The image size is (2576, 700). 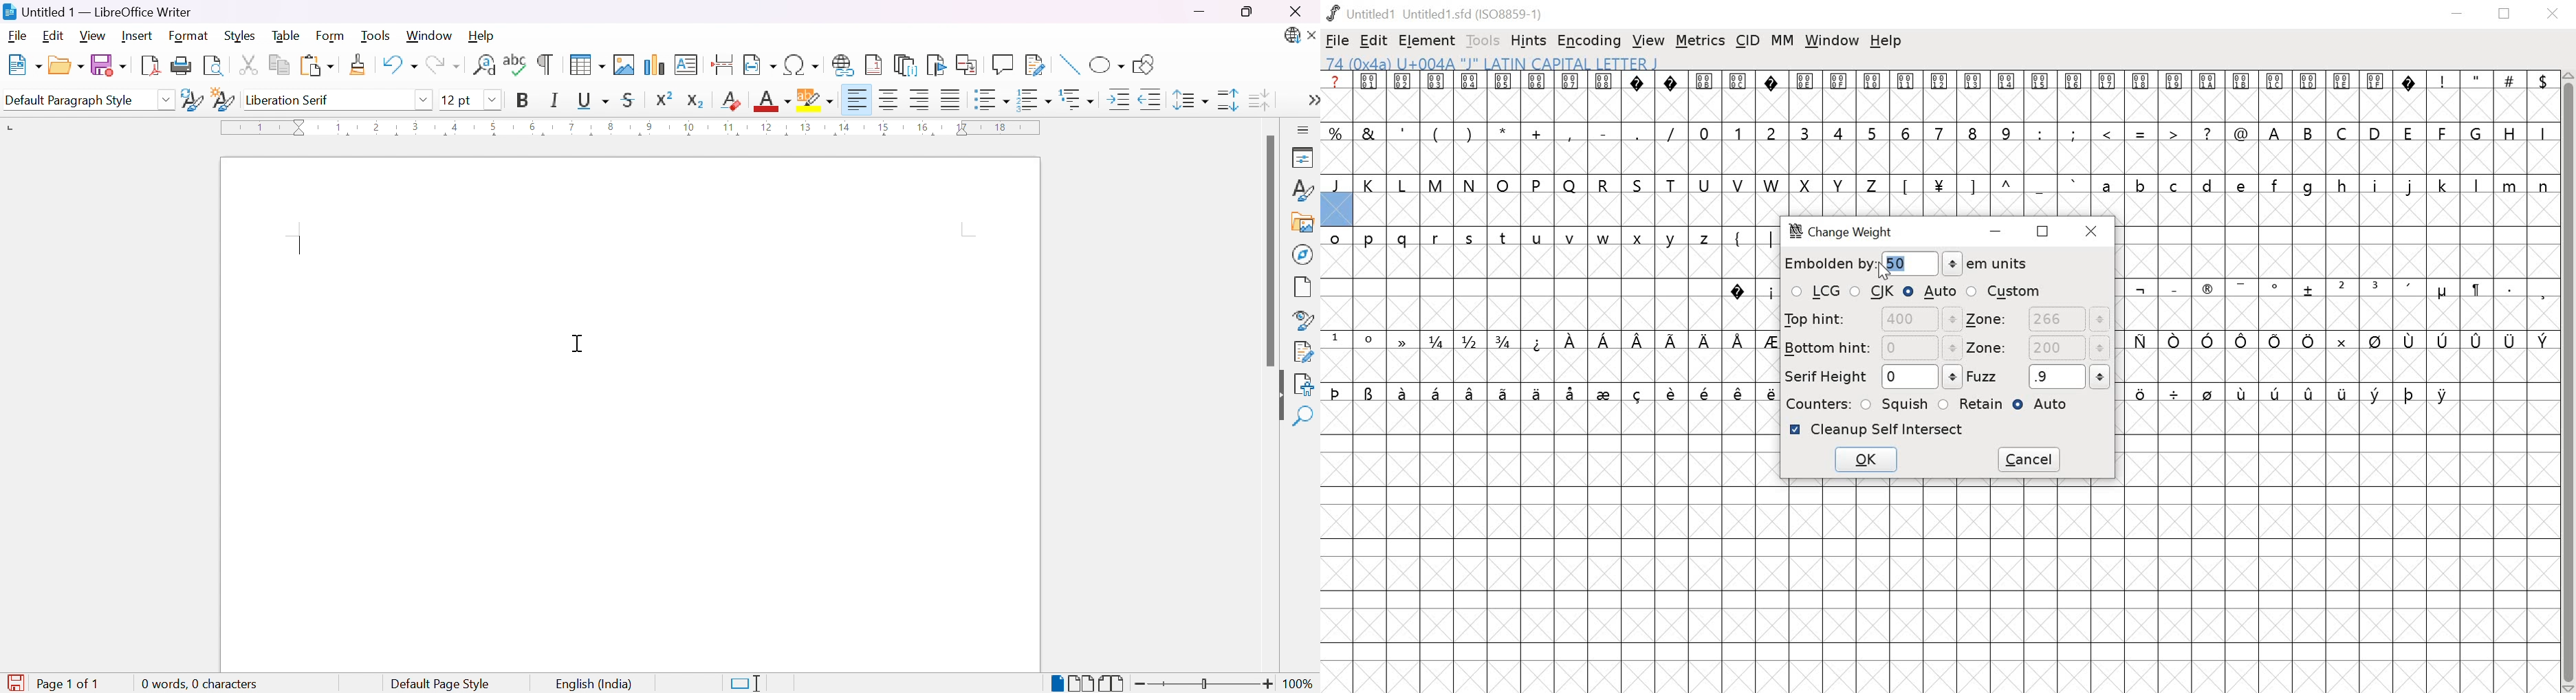 I want to click on symbols, so click(x=2336, y=342).